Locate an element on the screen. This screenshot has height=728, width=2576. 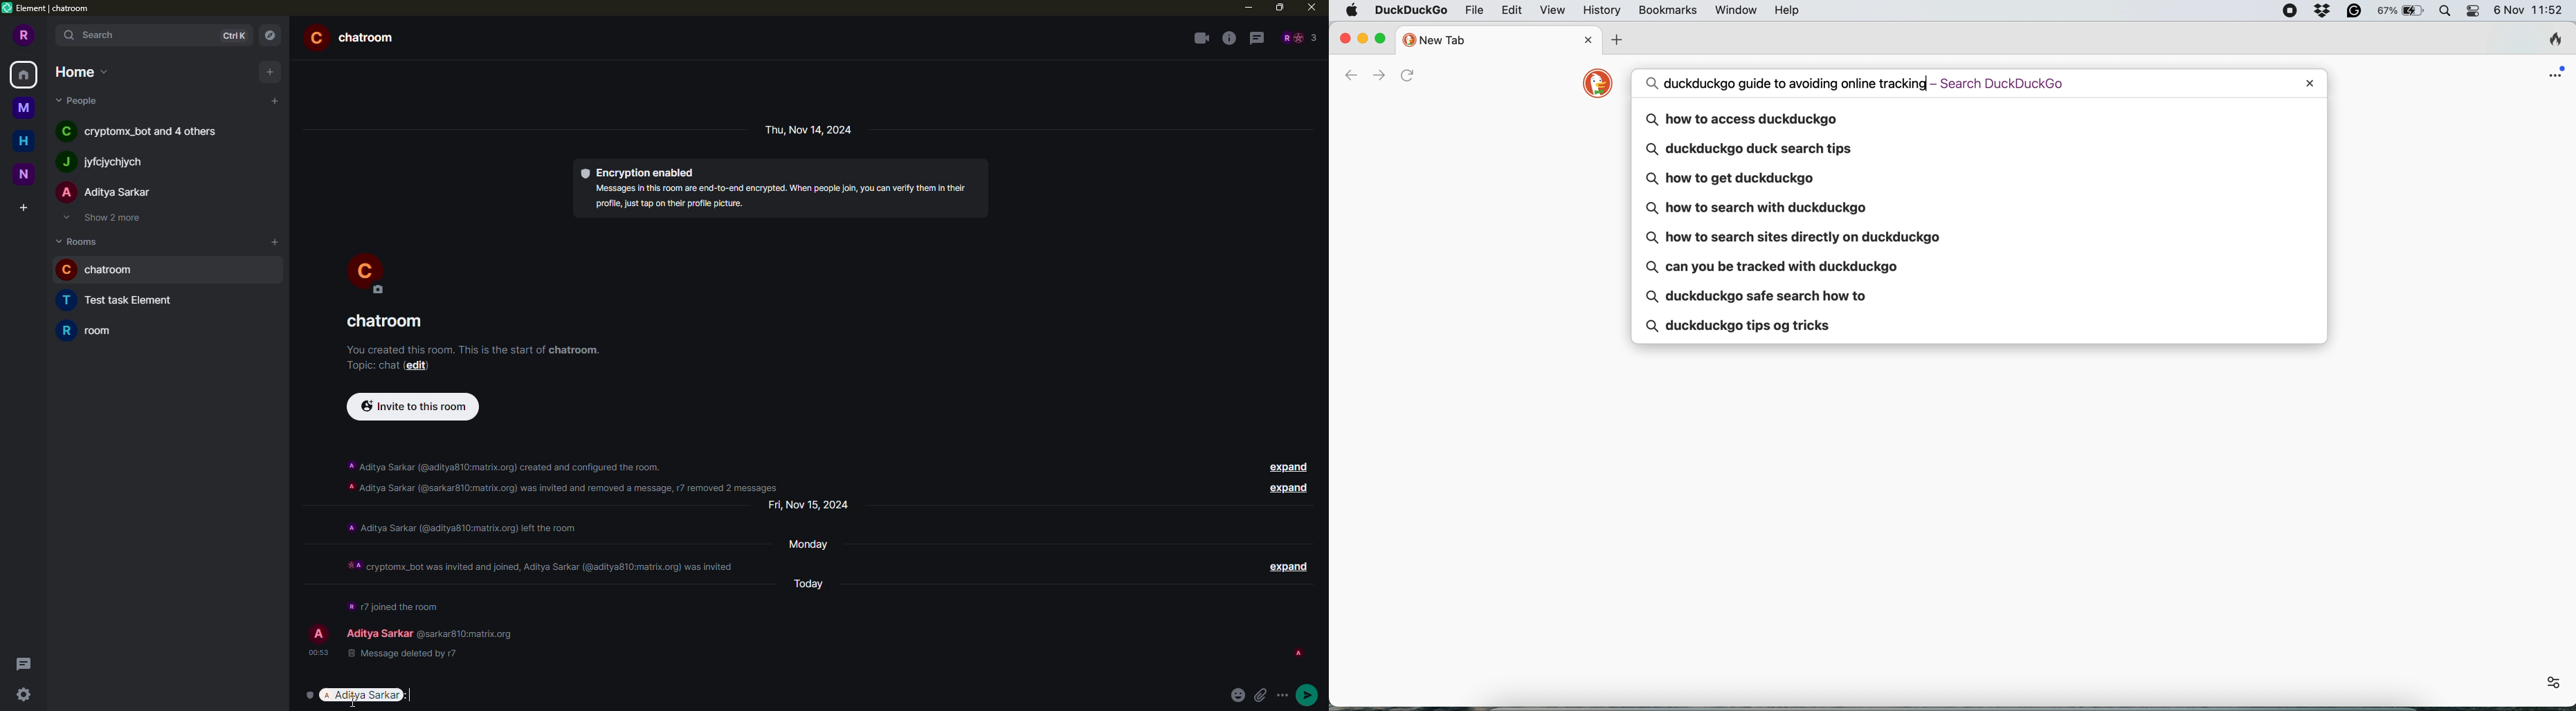
clear browsing history is located at coordinates (2550, 39).